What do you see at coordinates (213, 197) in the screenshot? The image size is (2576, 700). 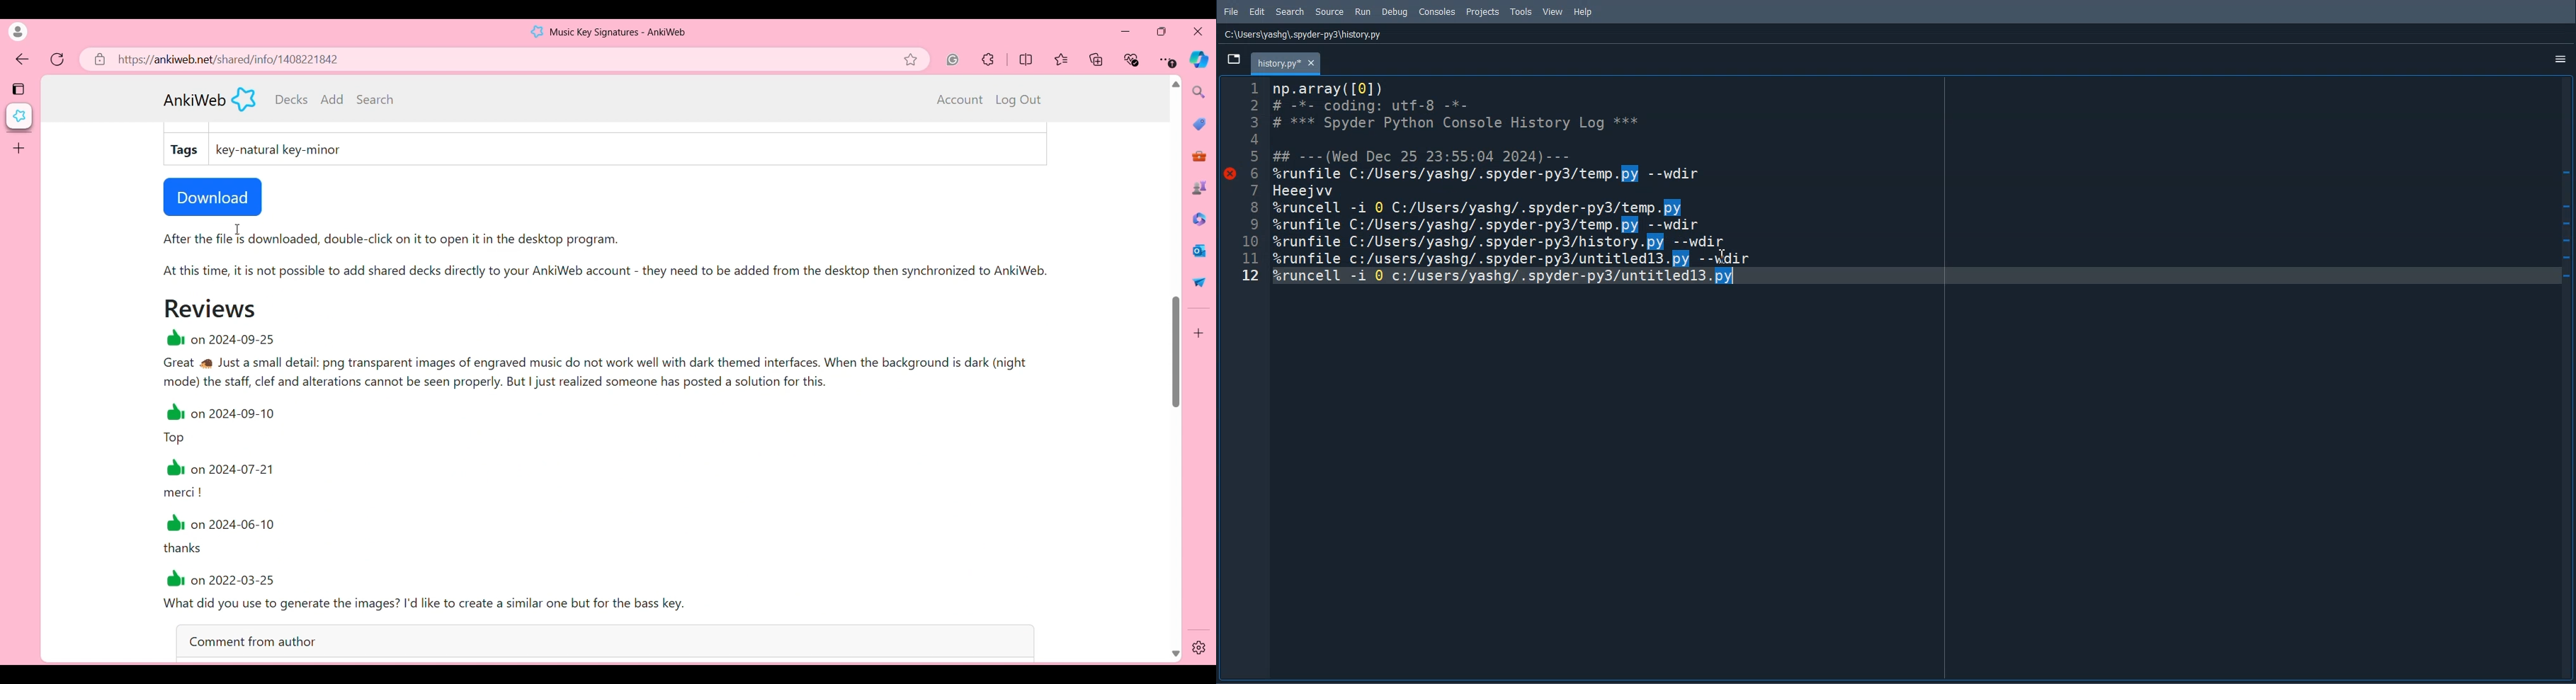 I see `Download` at bounding box center [213, 197].